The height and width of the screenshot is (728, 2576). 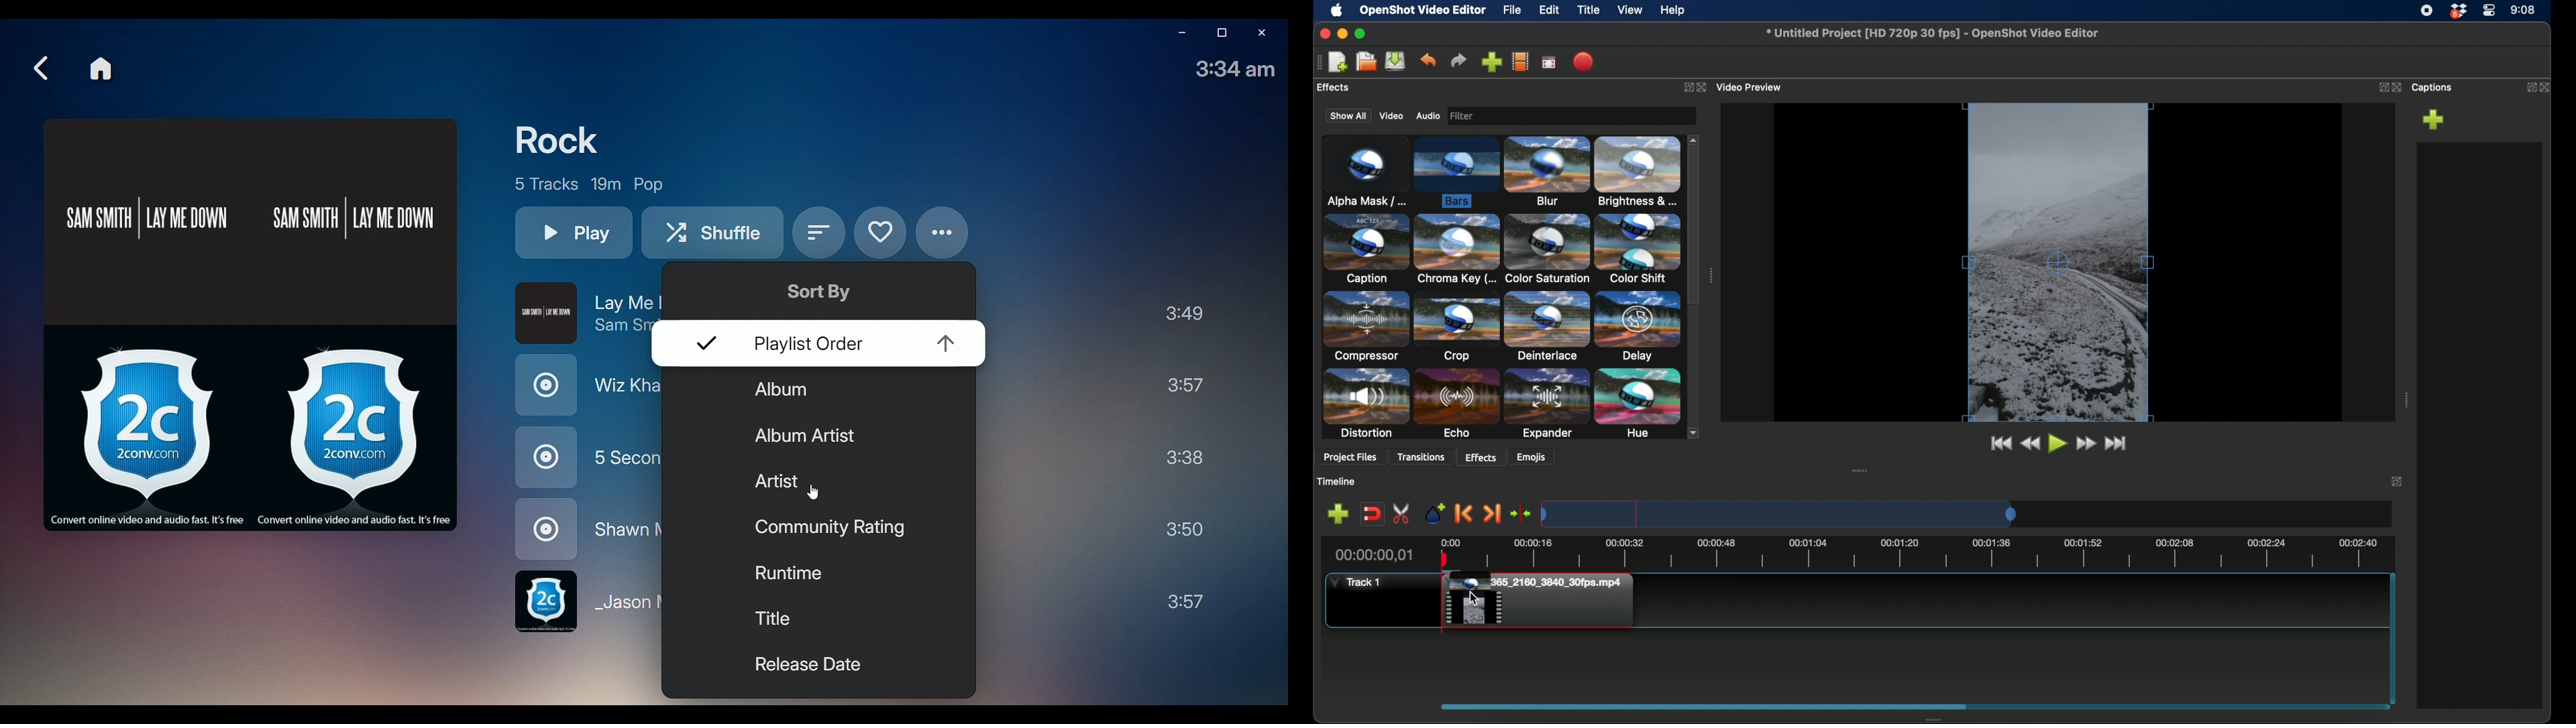 What do you see at coordinates (2434, 119) in the screenshot?
I see `add` at bounding box center [2434, 119].